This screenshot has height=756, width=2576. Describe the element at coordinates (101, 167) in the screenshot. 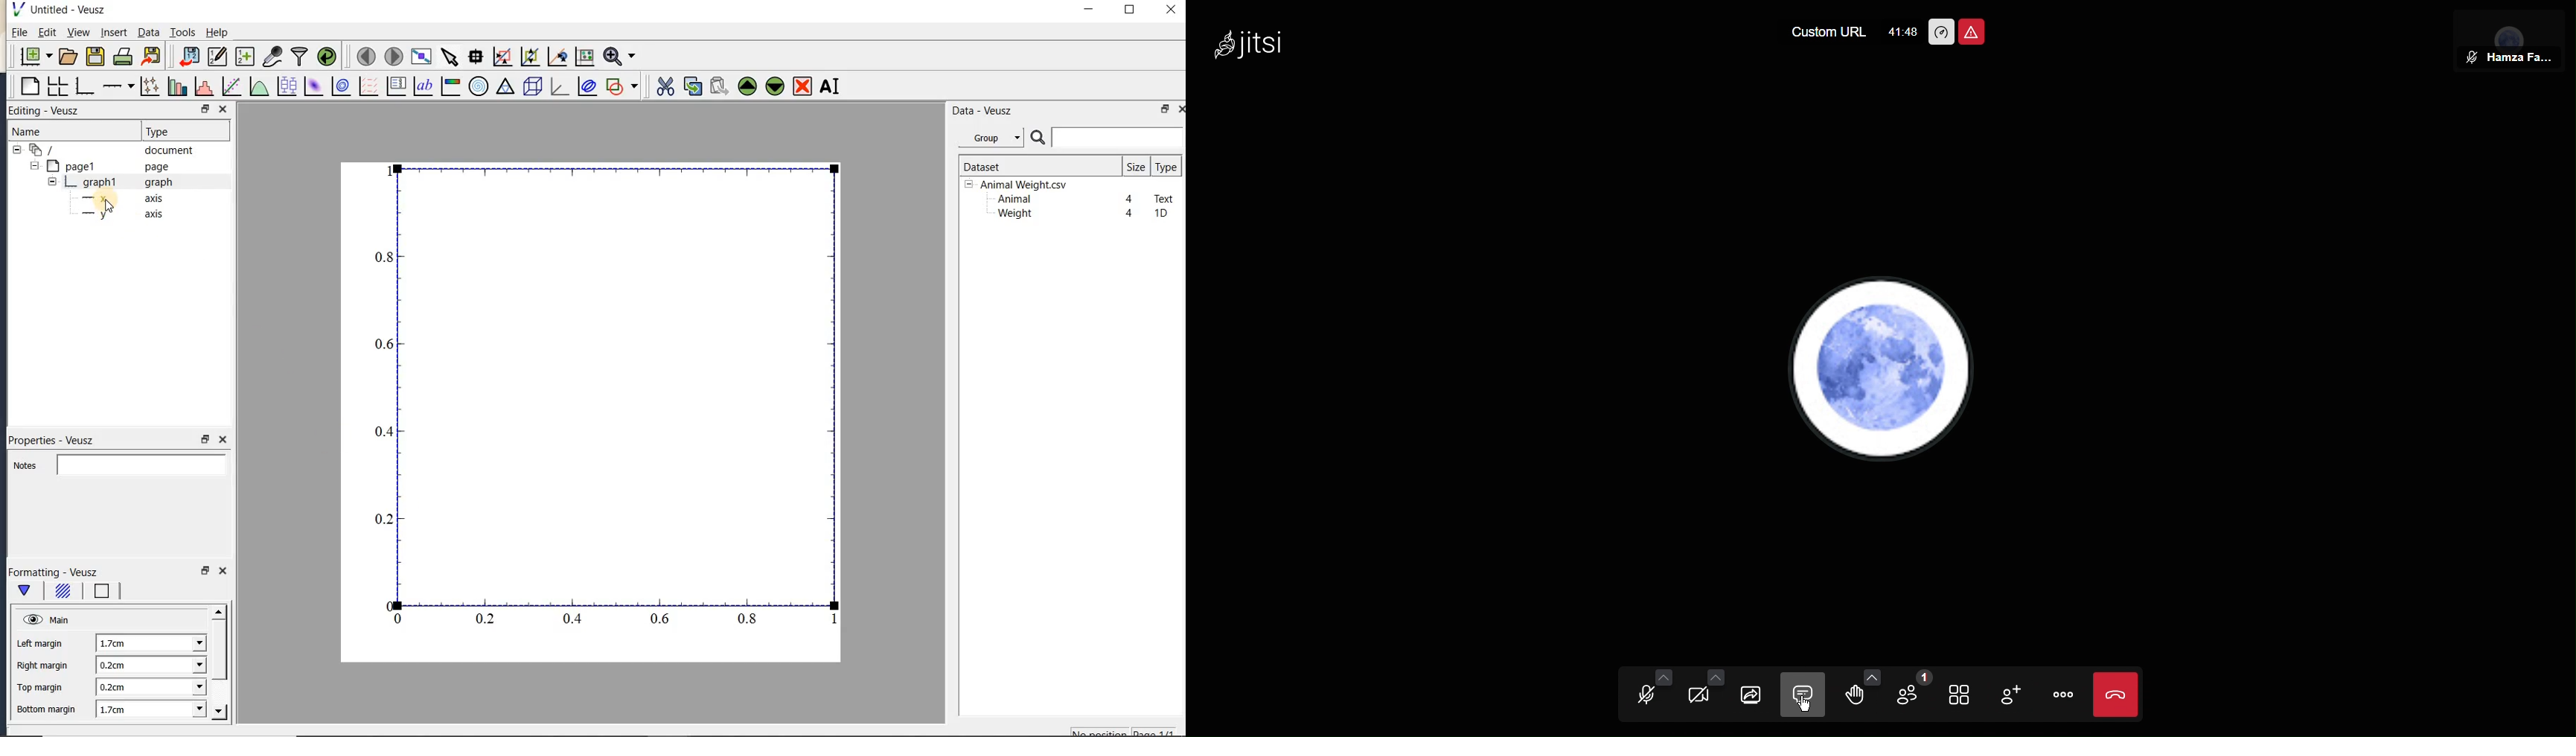

I see `page1` at that location.